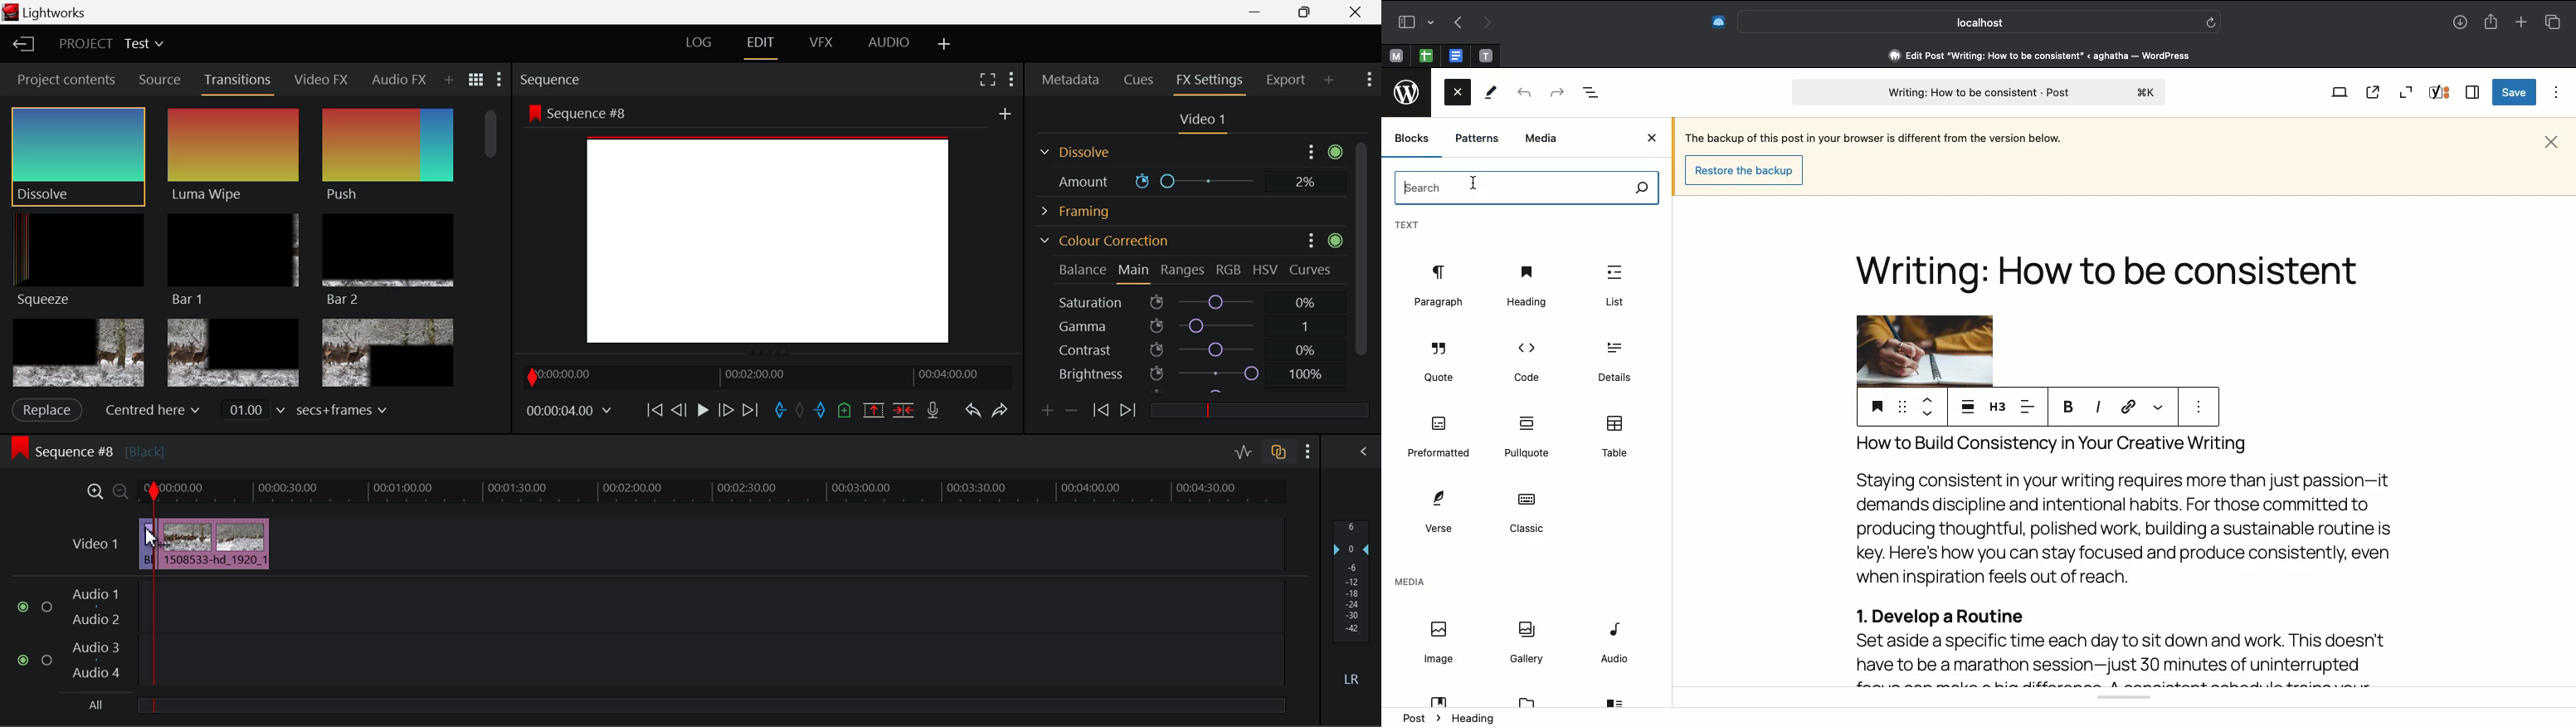 The height and width of the screenshot is (728, 2576). Describe the element at coordinates (824, 44) in the screenshot. I see `VFX Layout` at that location.